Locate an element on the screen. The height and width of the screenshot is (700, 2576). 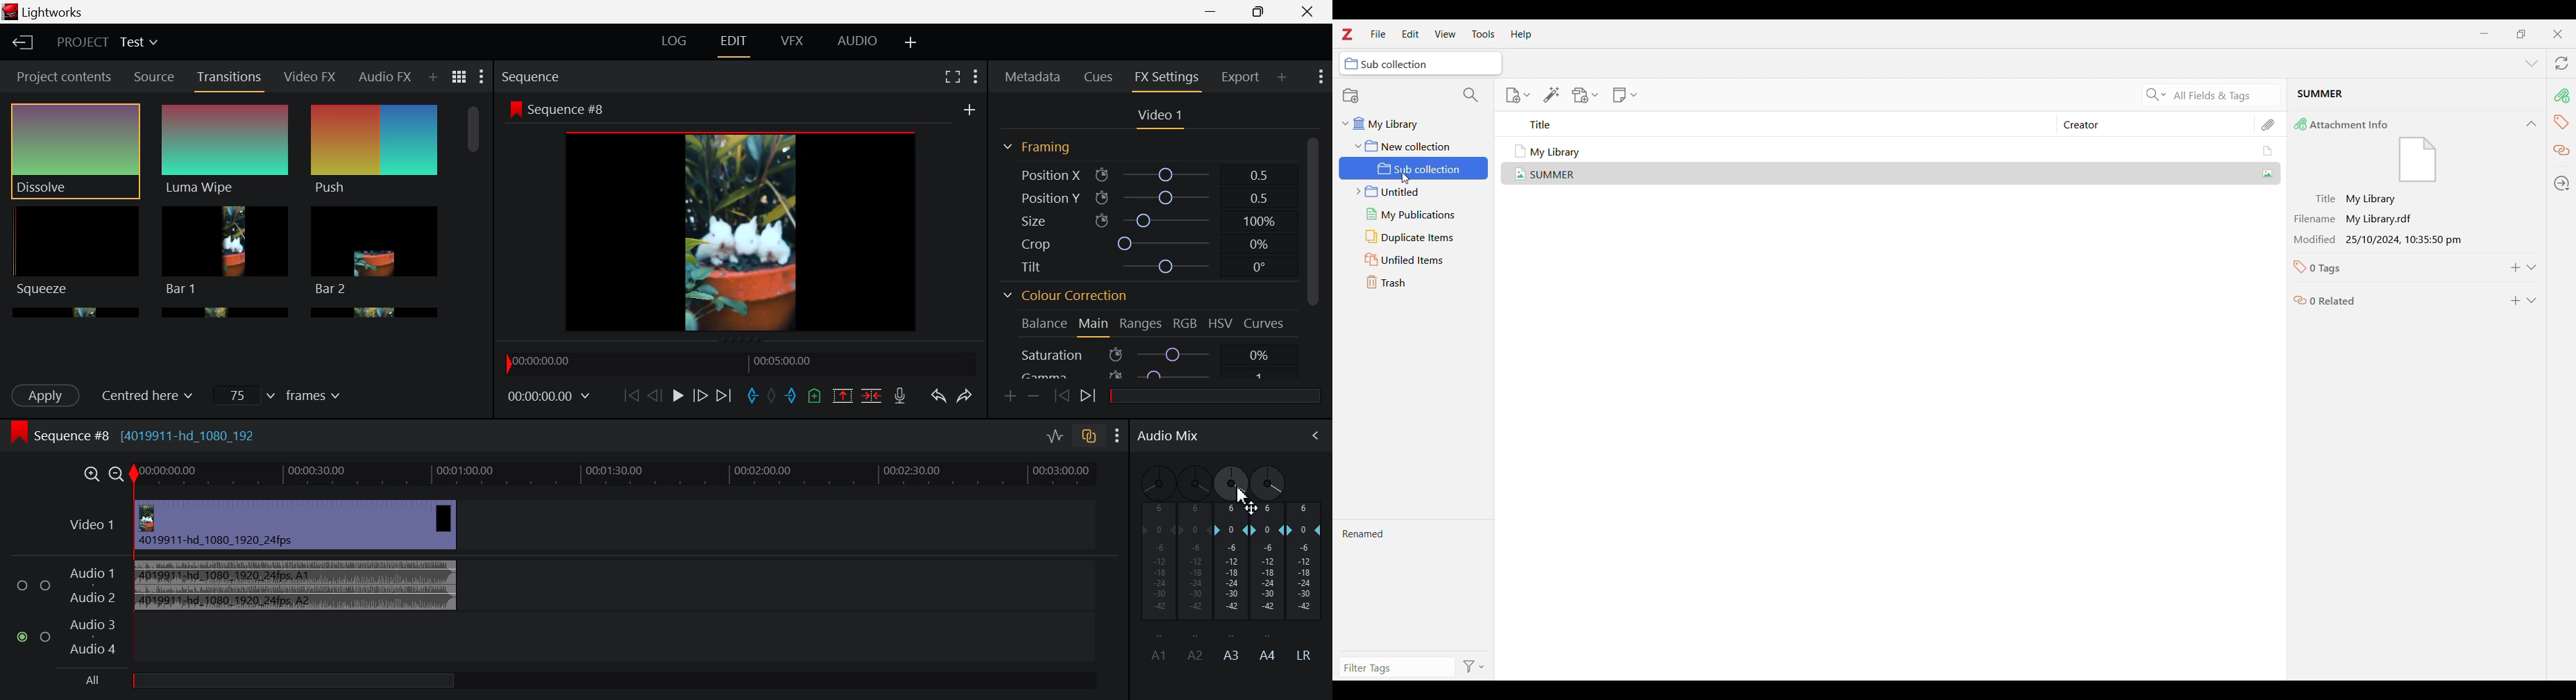
Lightworks is located at coordinates (67, 12).